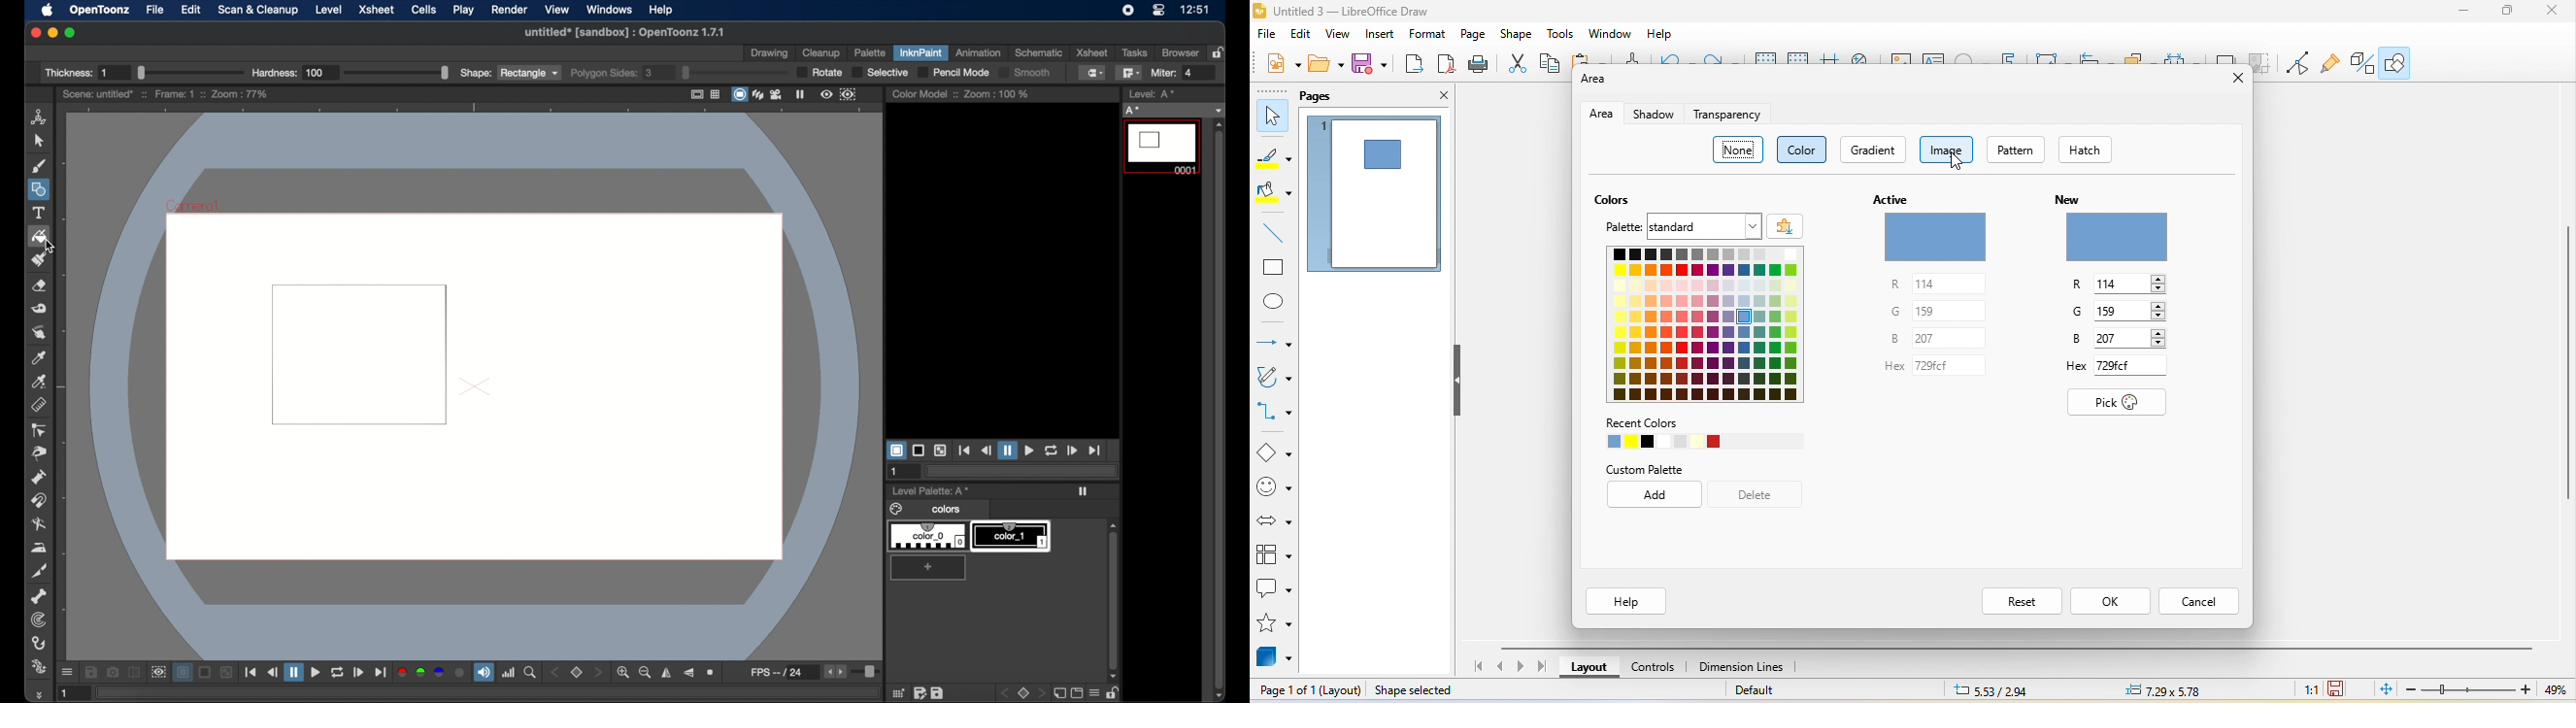  What do you see at coordinates (1802, 150) in the screenshot?
I see `color` at bounding box center [1802, 150].